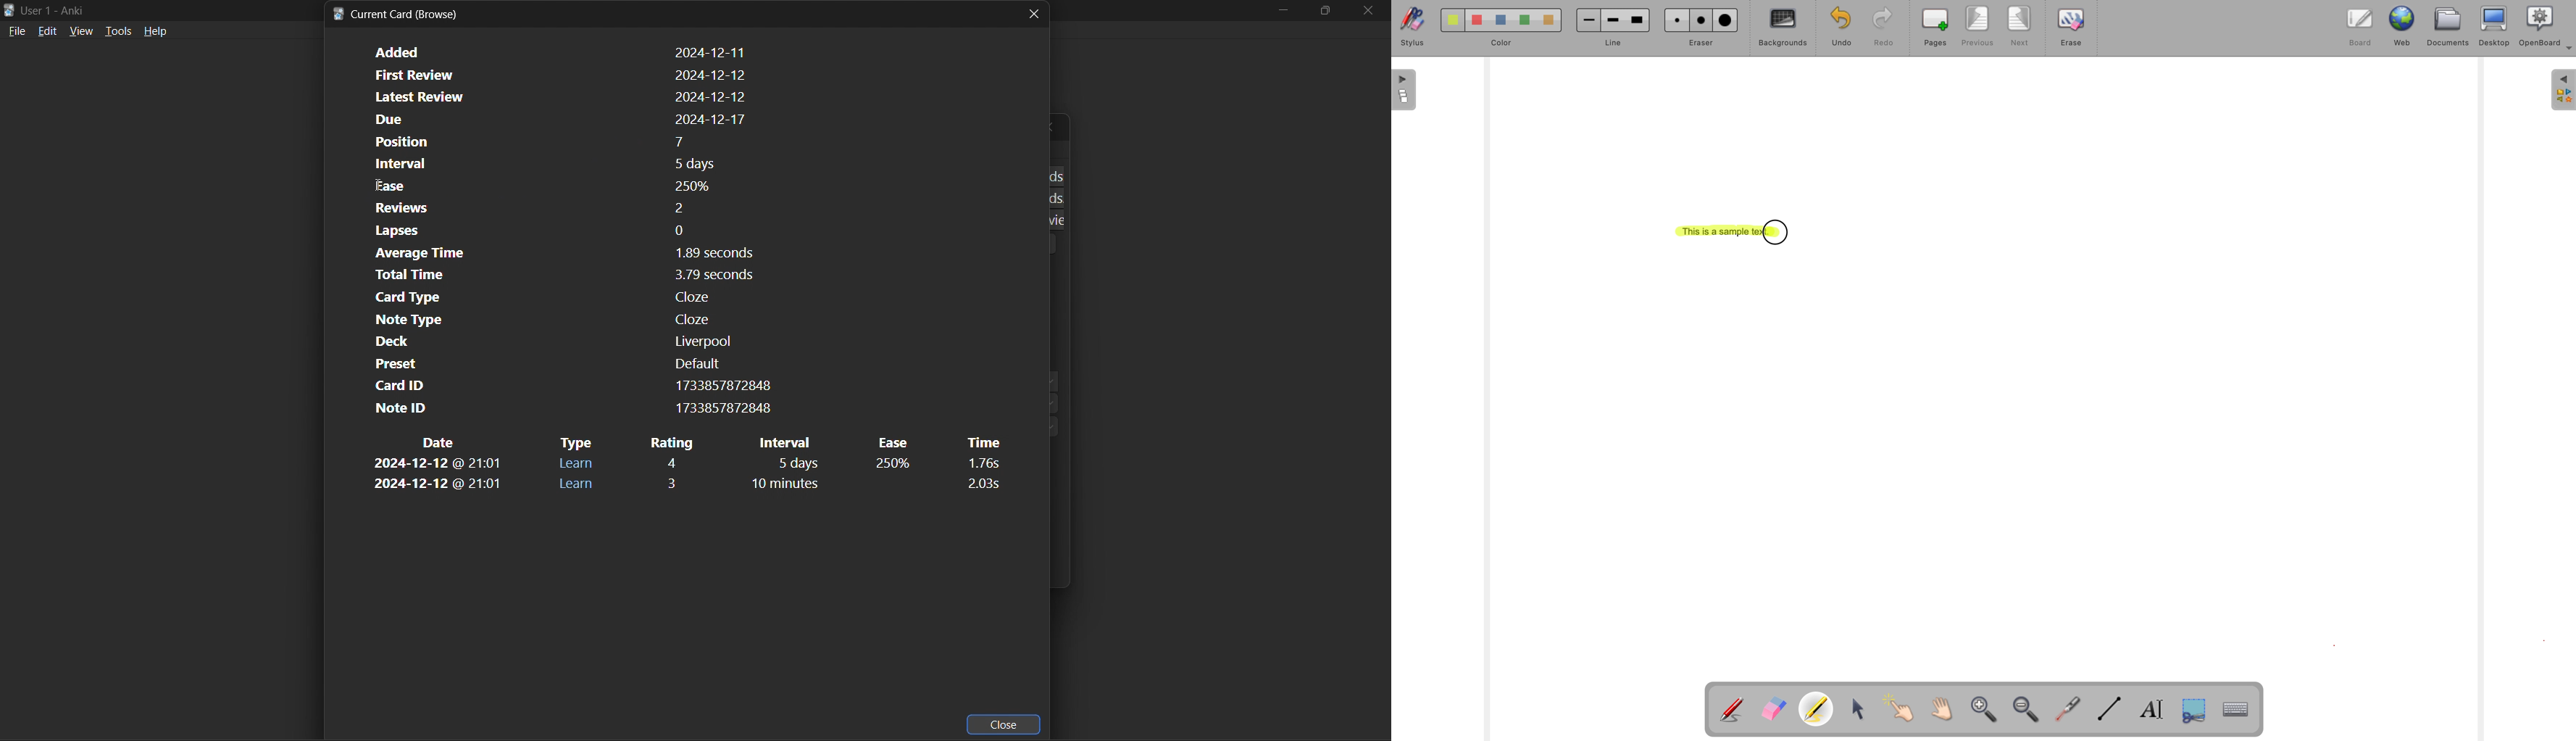 This screenshot has width=2576, height=756. Describe the element at coordinates (438, 465) in the screenshot. I see `date` at that location.